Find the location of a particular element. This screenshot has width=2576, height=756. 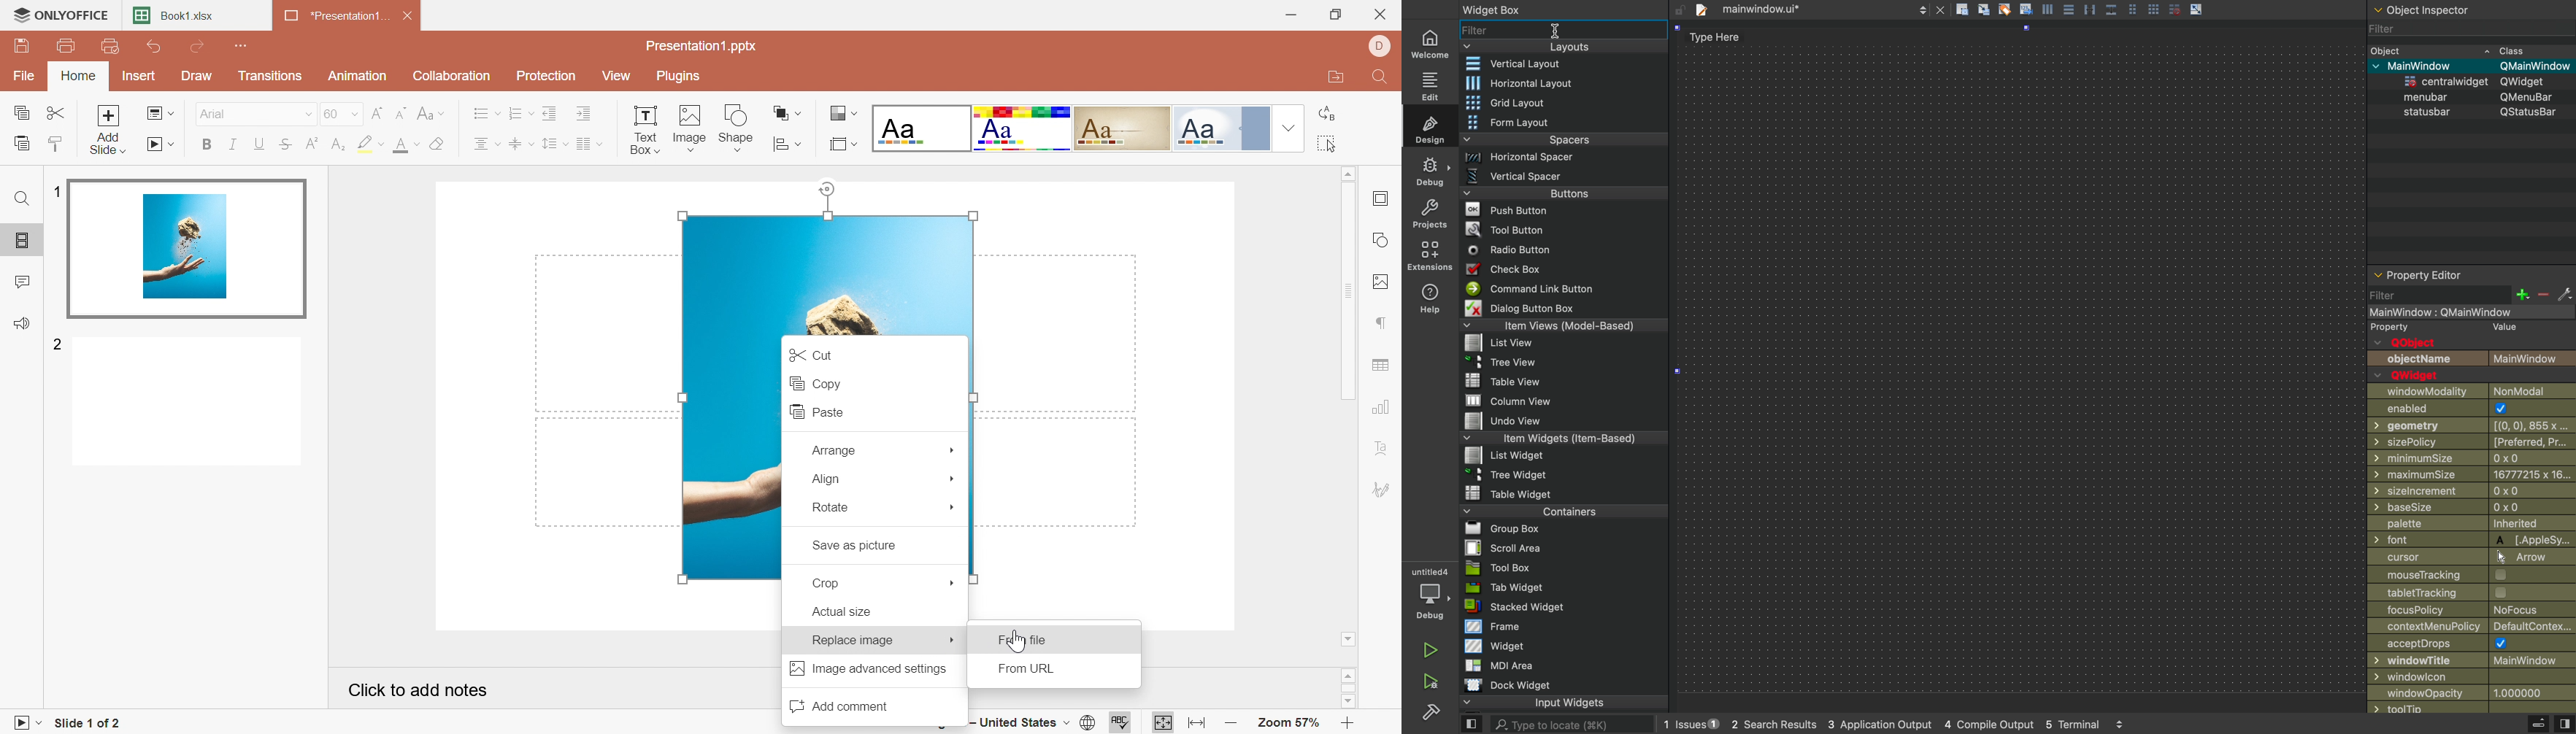

Change case is located at coordinates (431, 111).